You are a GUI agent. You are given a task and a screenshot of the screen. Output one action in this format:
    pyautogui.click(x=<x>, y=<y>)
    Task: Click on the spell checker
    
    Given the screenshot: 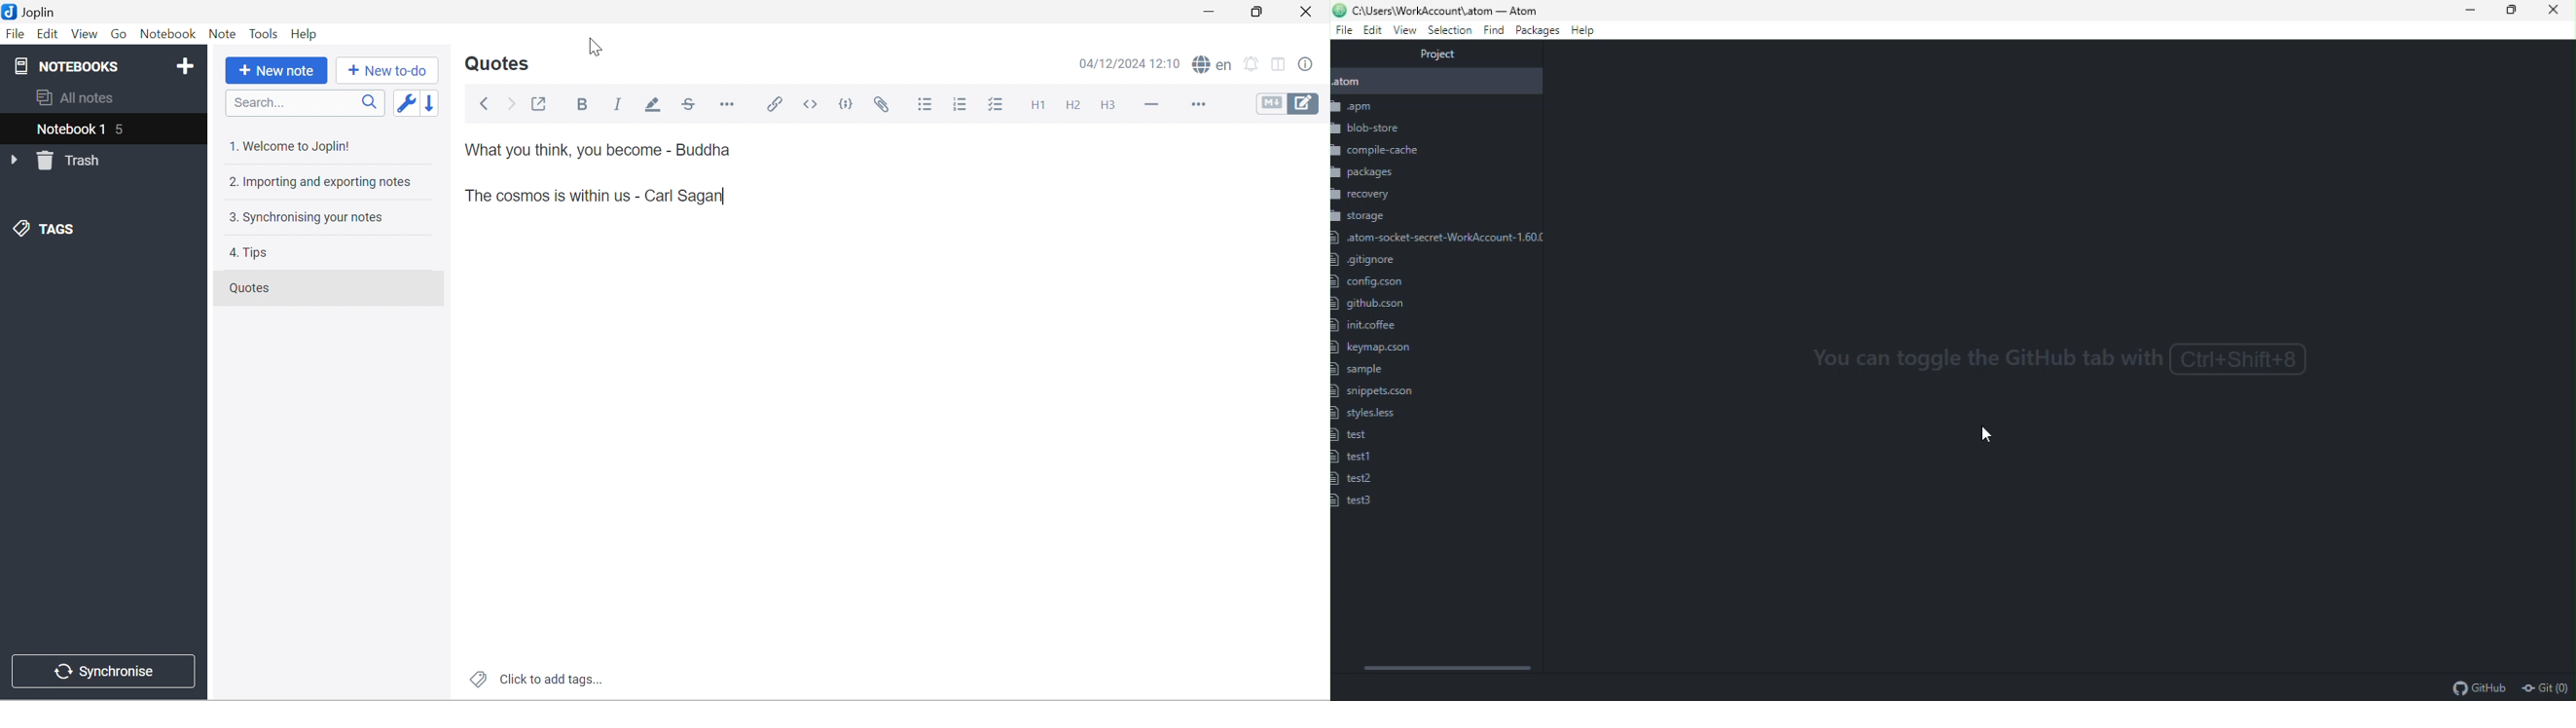 What is the action you would take?
    pyautogui.click(x=1211, y=64)
    